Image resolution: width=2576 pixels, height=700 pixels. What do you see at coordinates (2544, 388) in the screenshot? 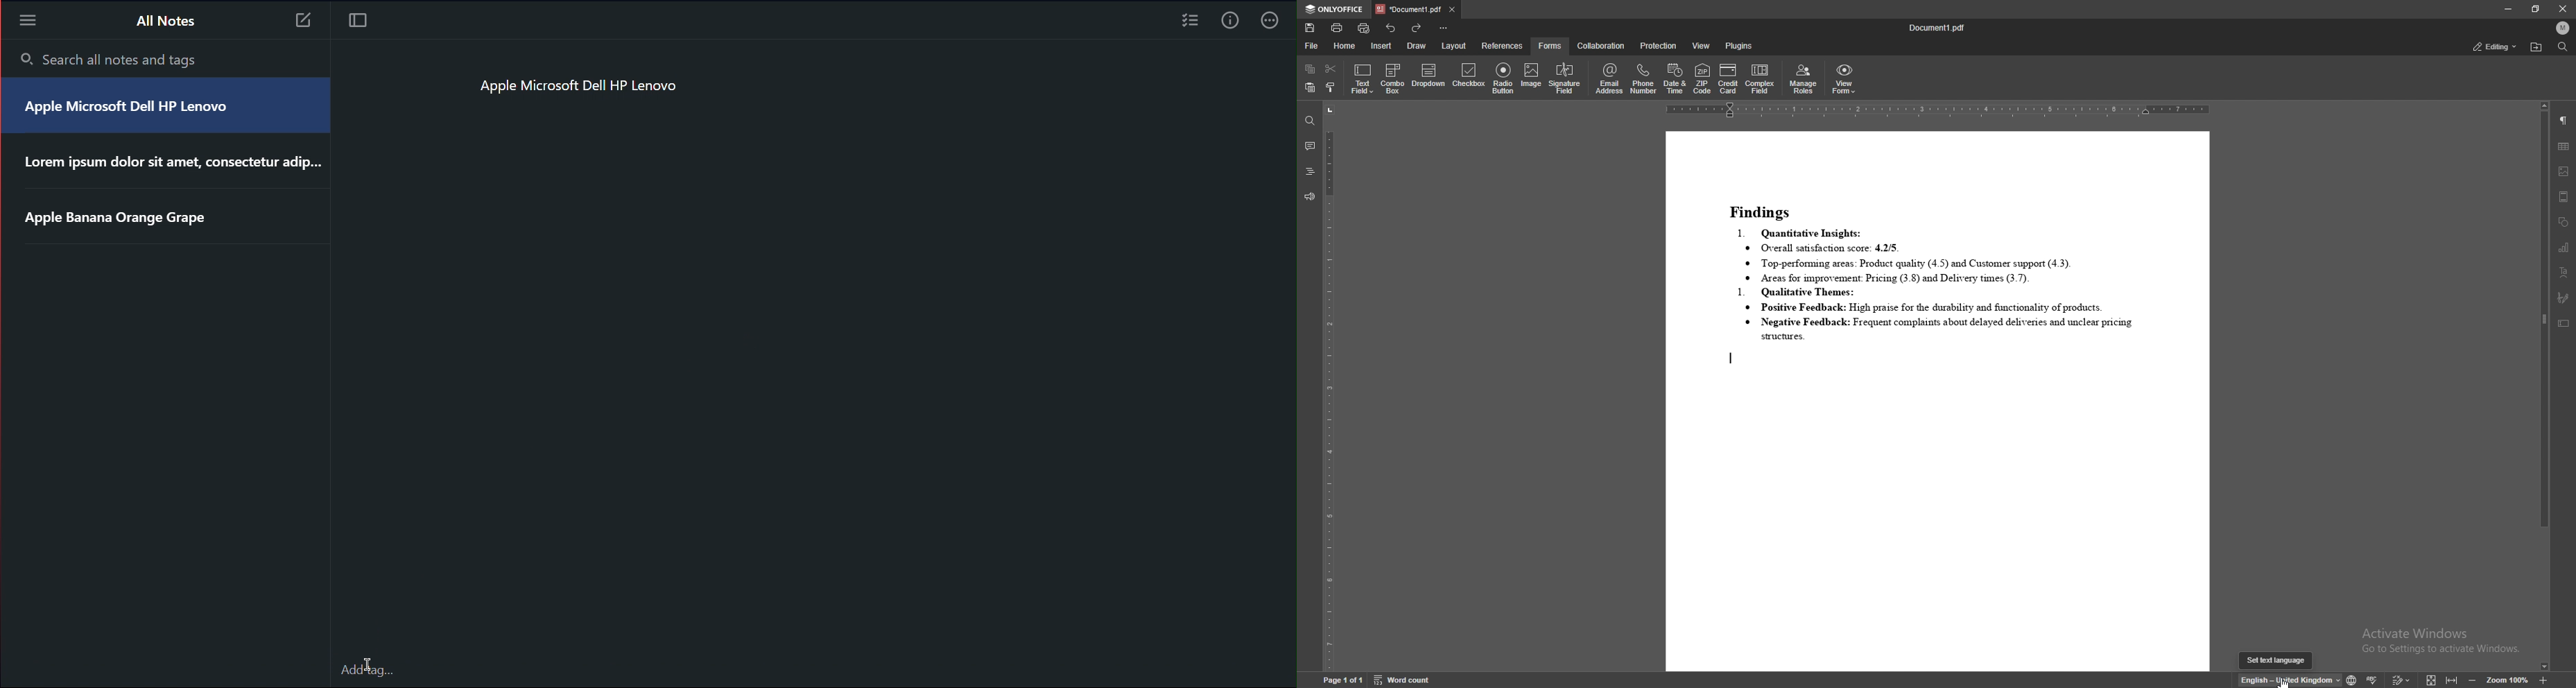
I see `scroll bar` at bounding box center [2544, 388].